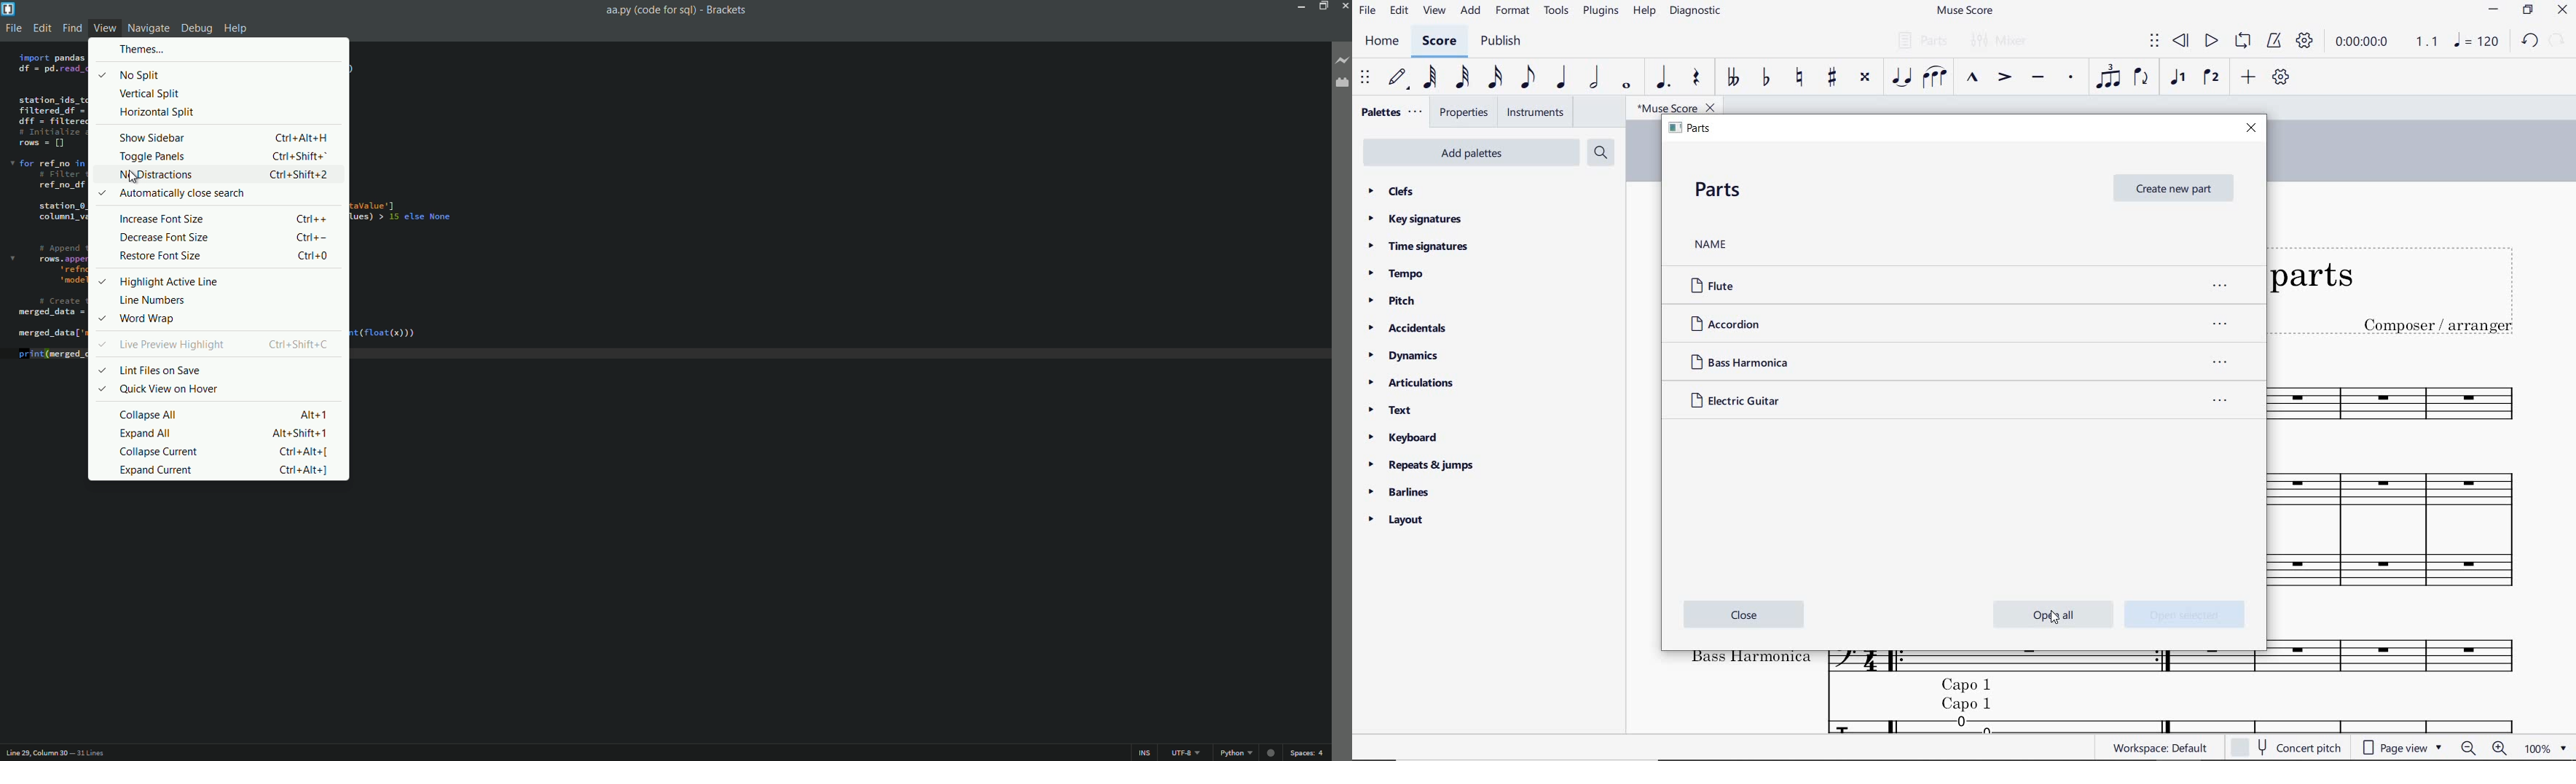  What do you see at coordinates (1972, 363) in the screenshot?
I see `Bass Harmonica` at bounding box center [1972, 363].